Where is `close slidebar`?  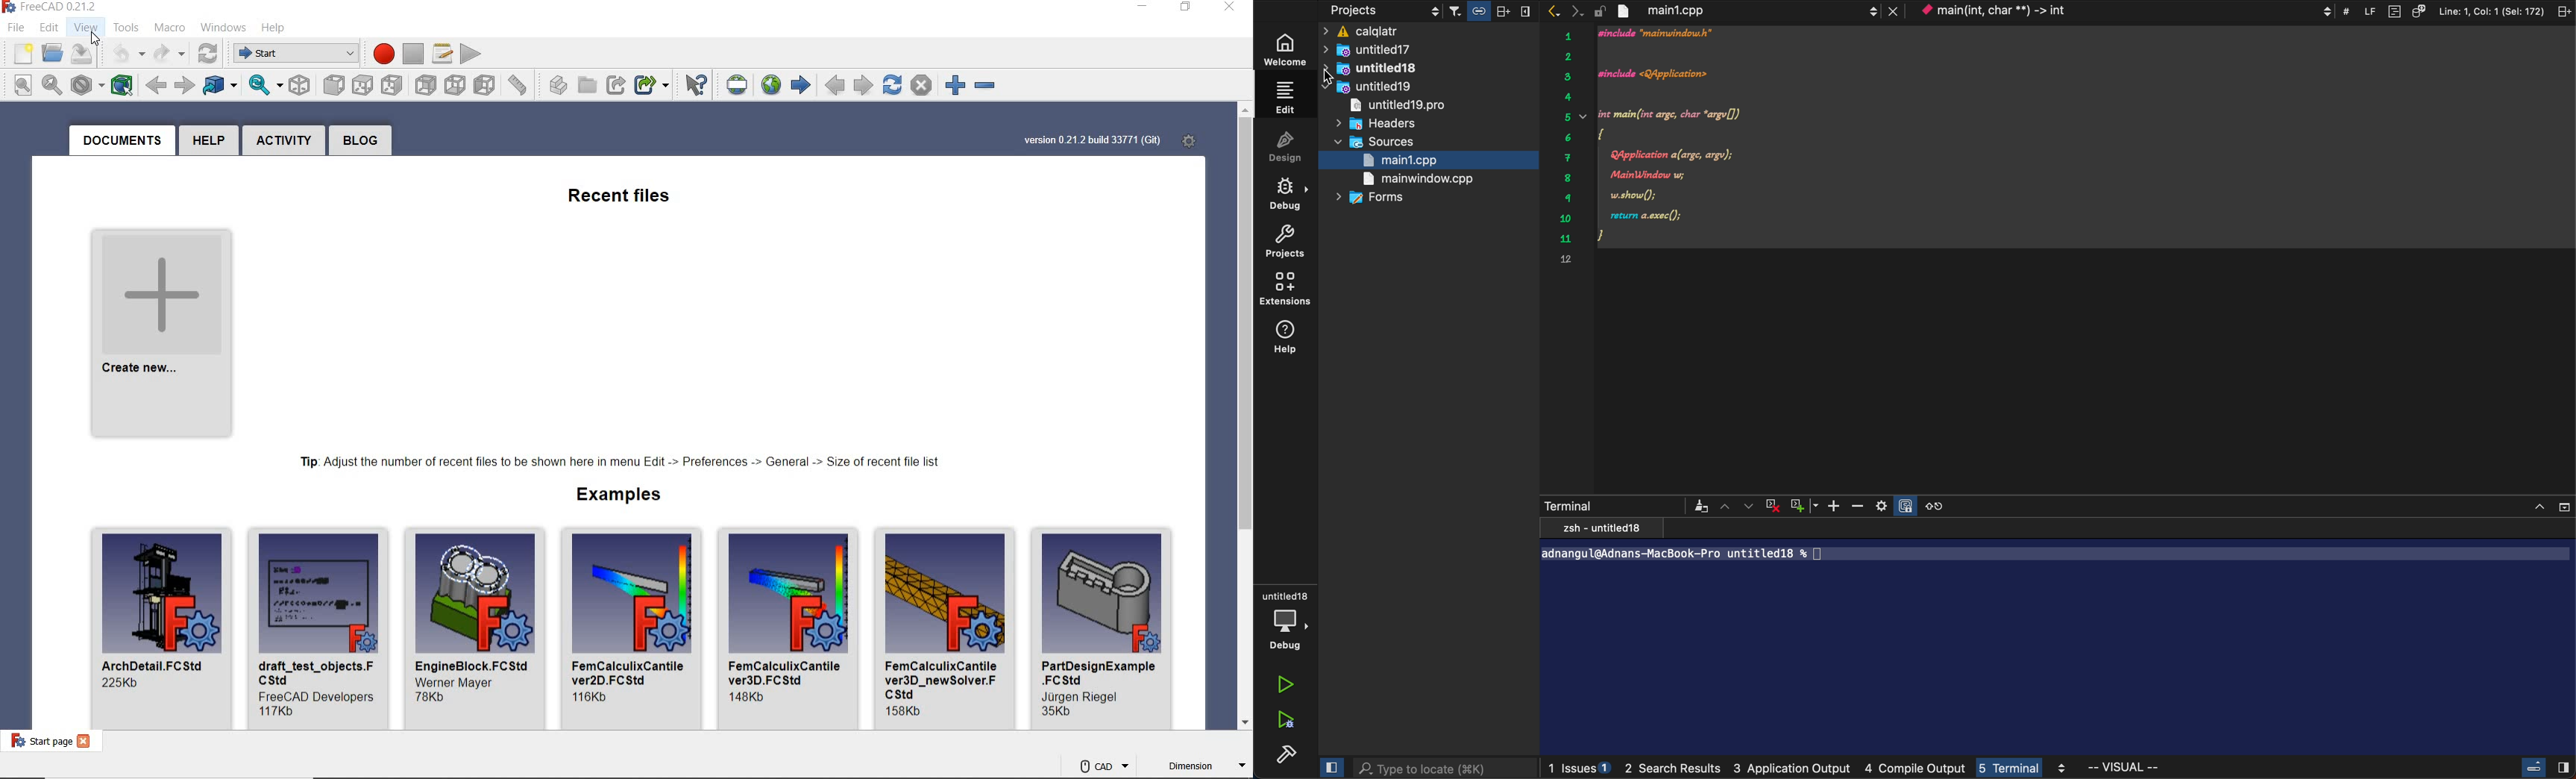 close slidebar is located at coordinates (2539, 767).